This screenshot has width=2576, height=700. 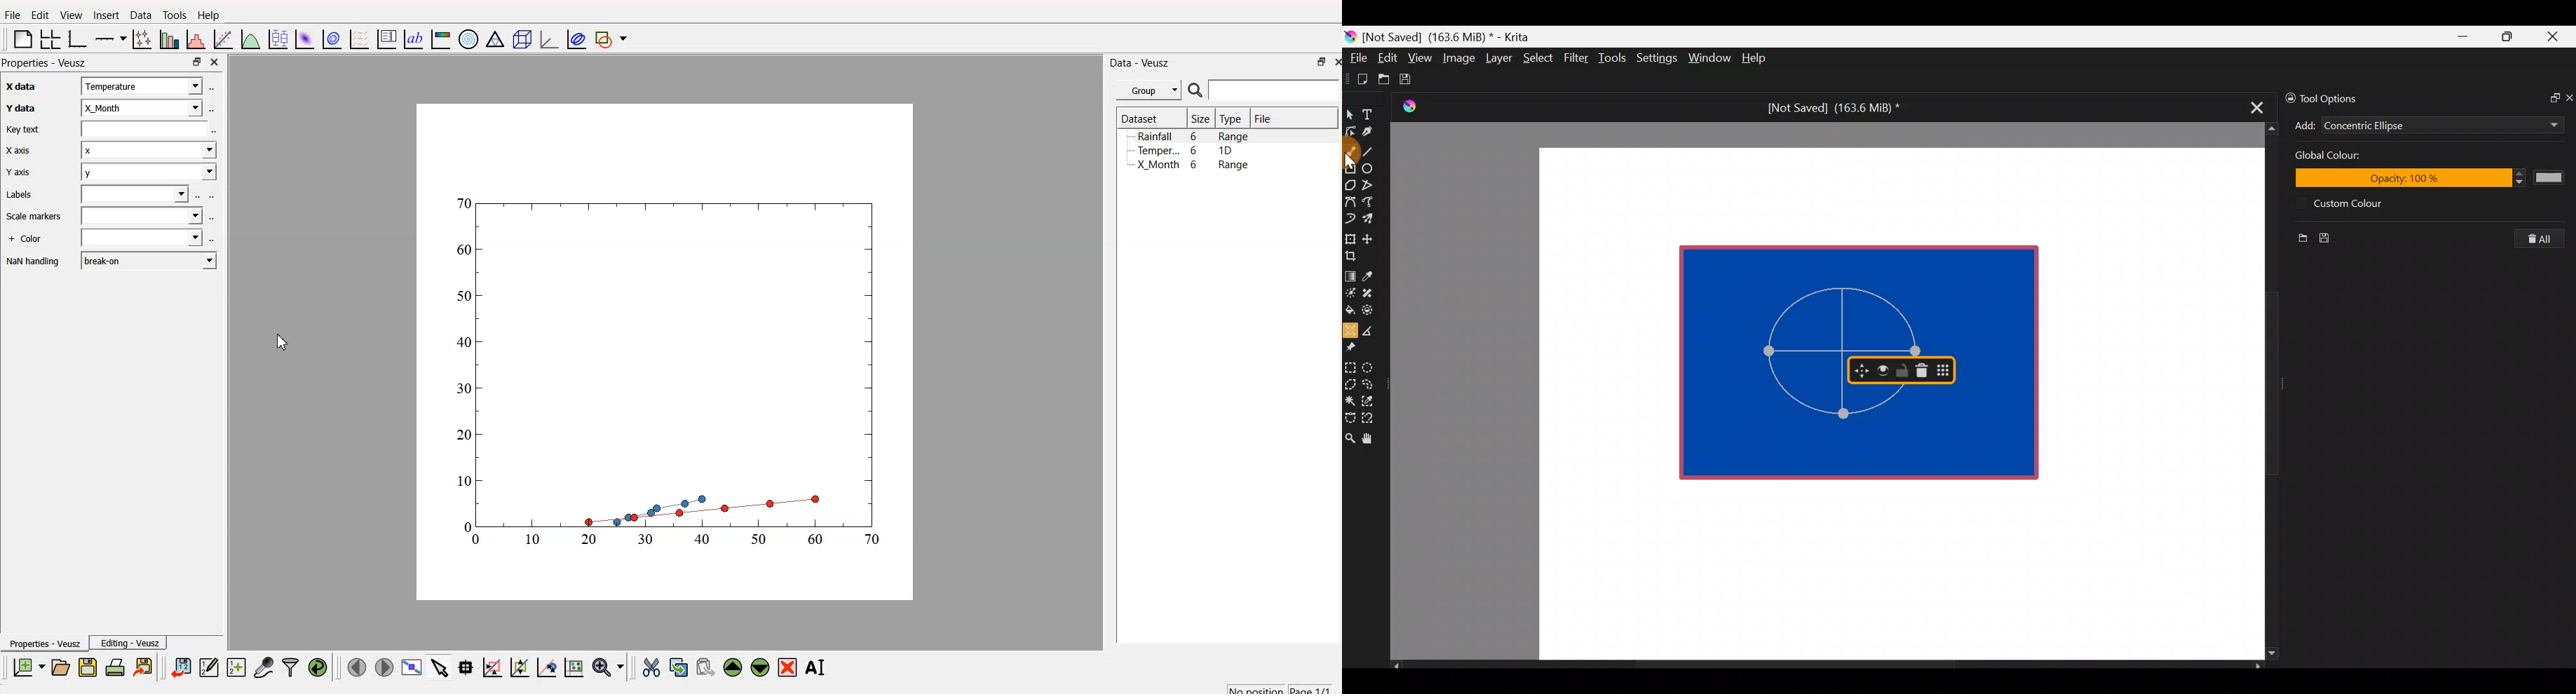 What do you see at coordinates (1350, 236) in the screenshot?
I see `Transform a layer/selection` at bounding box center [1350, 236].